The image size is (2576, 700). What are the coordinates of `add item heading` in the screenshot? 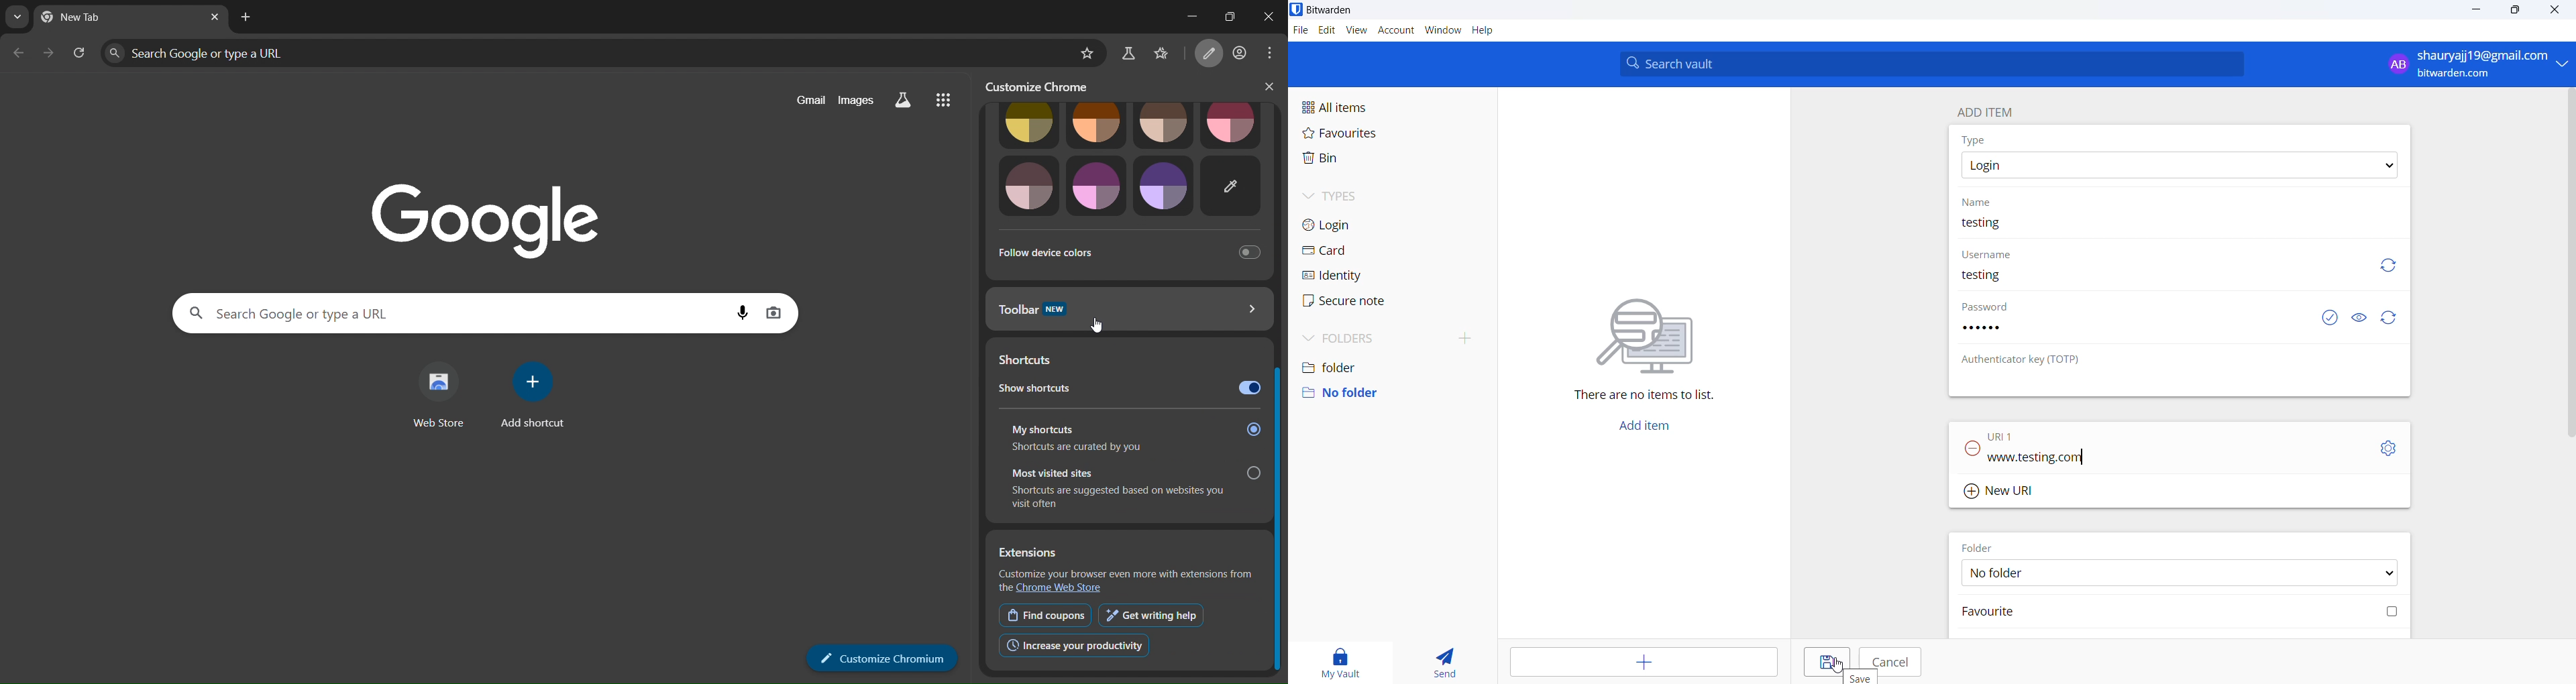 It's located at (1986, 109).